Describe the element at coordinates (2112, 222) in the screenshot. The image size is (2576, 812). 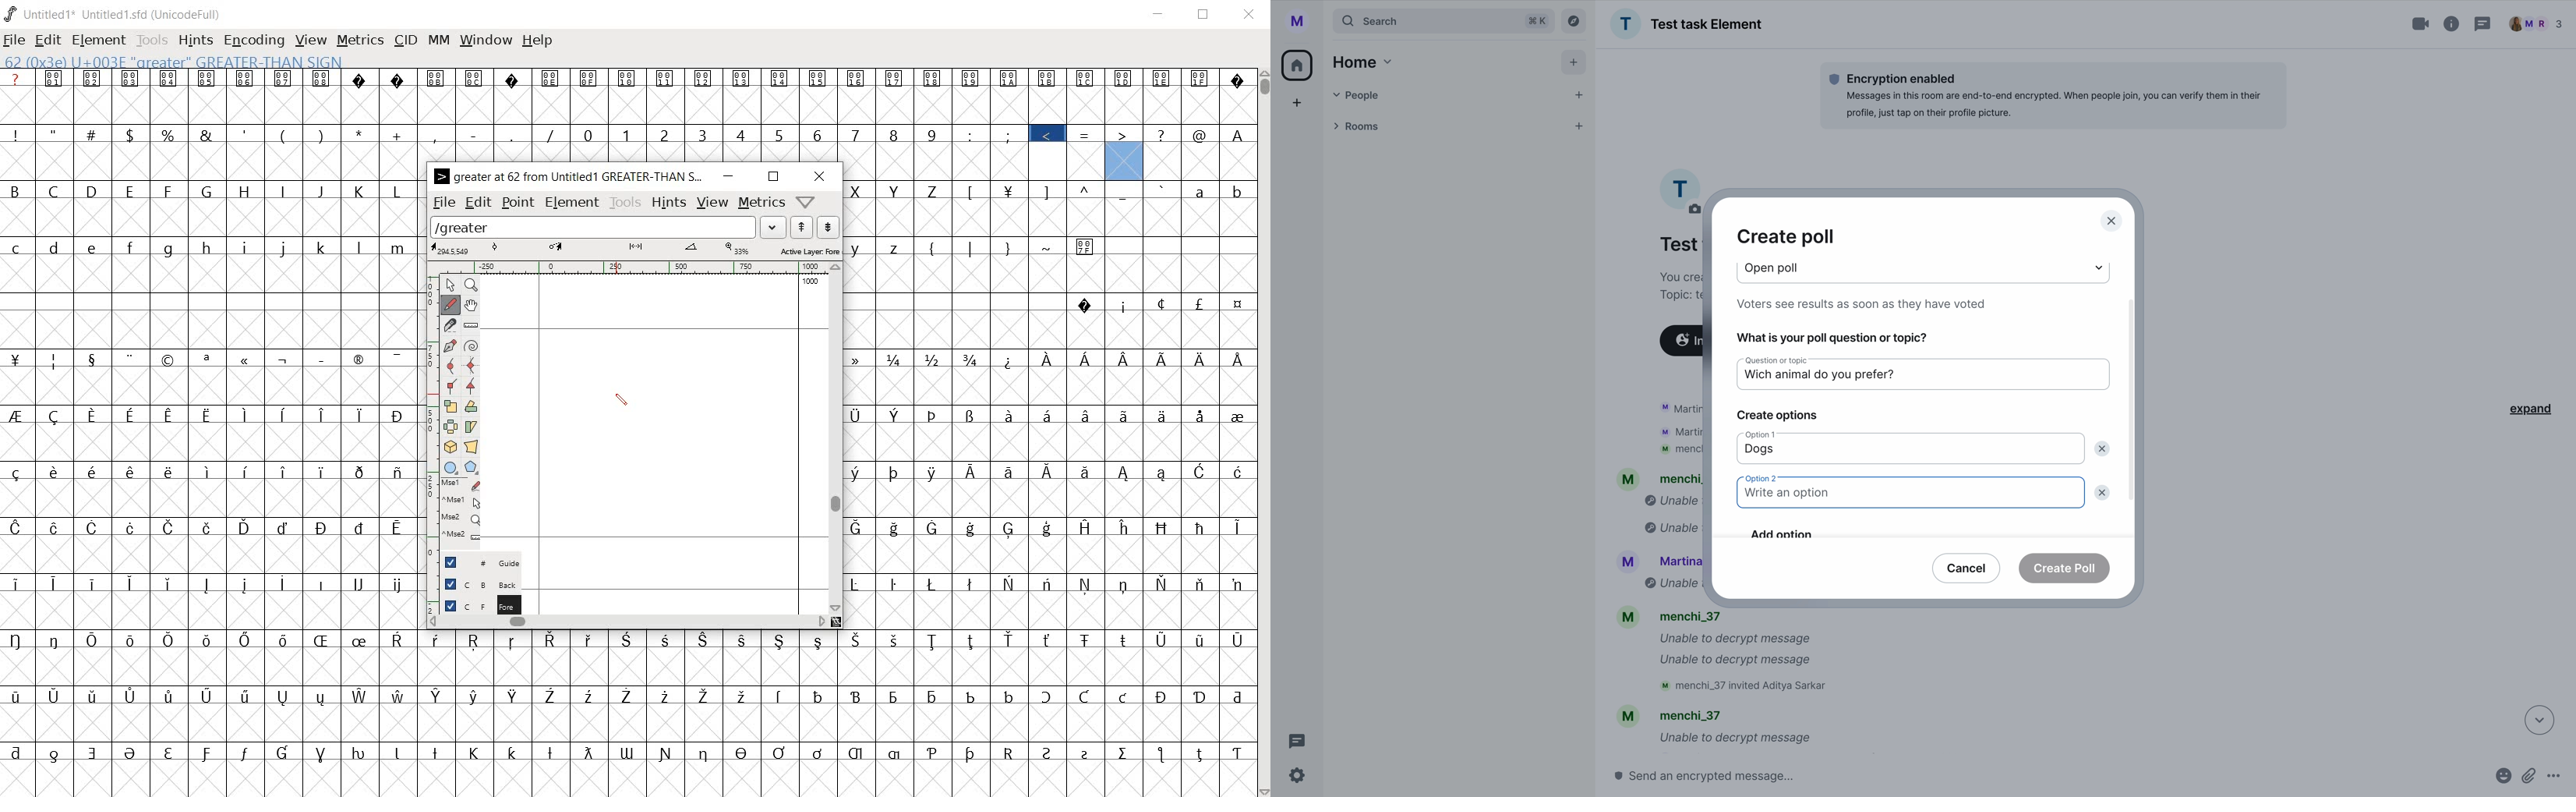
I see `close pop-up` at that location.